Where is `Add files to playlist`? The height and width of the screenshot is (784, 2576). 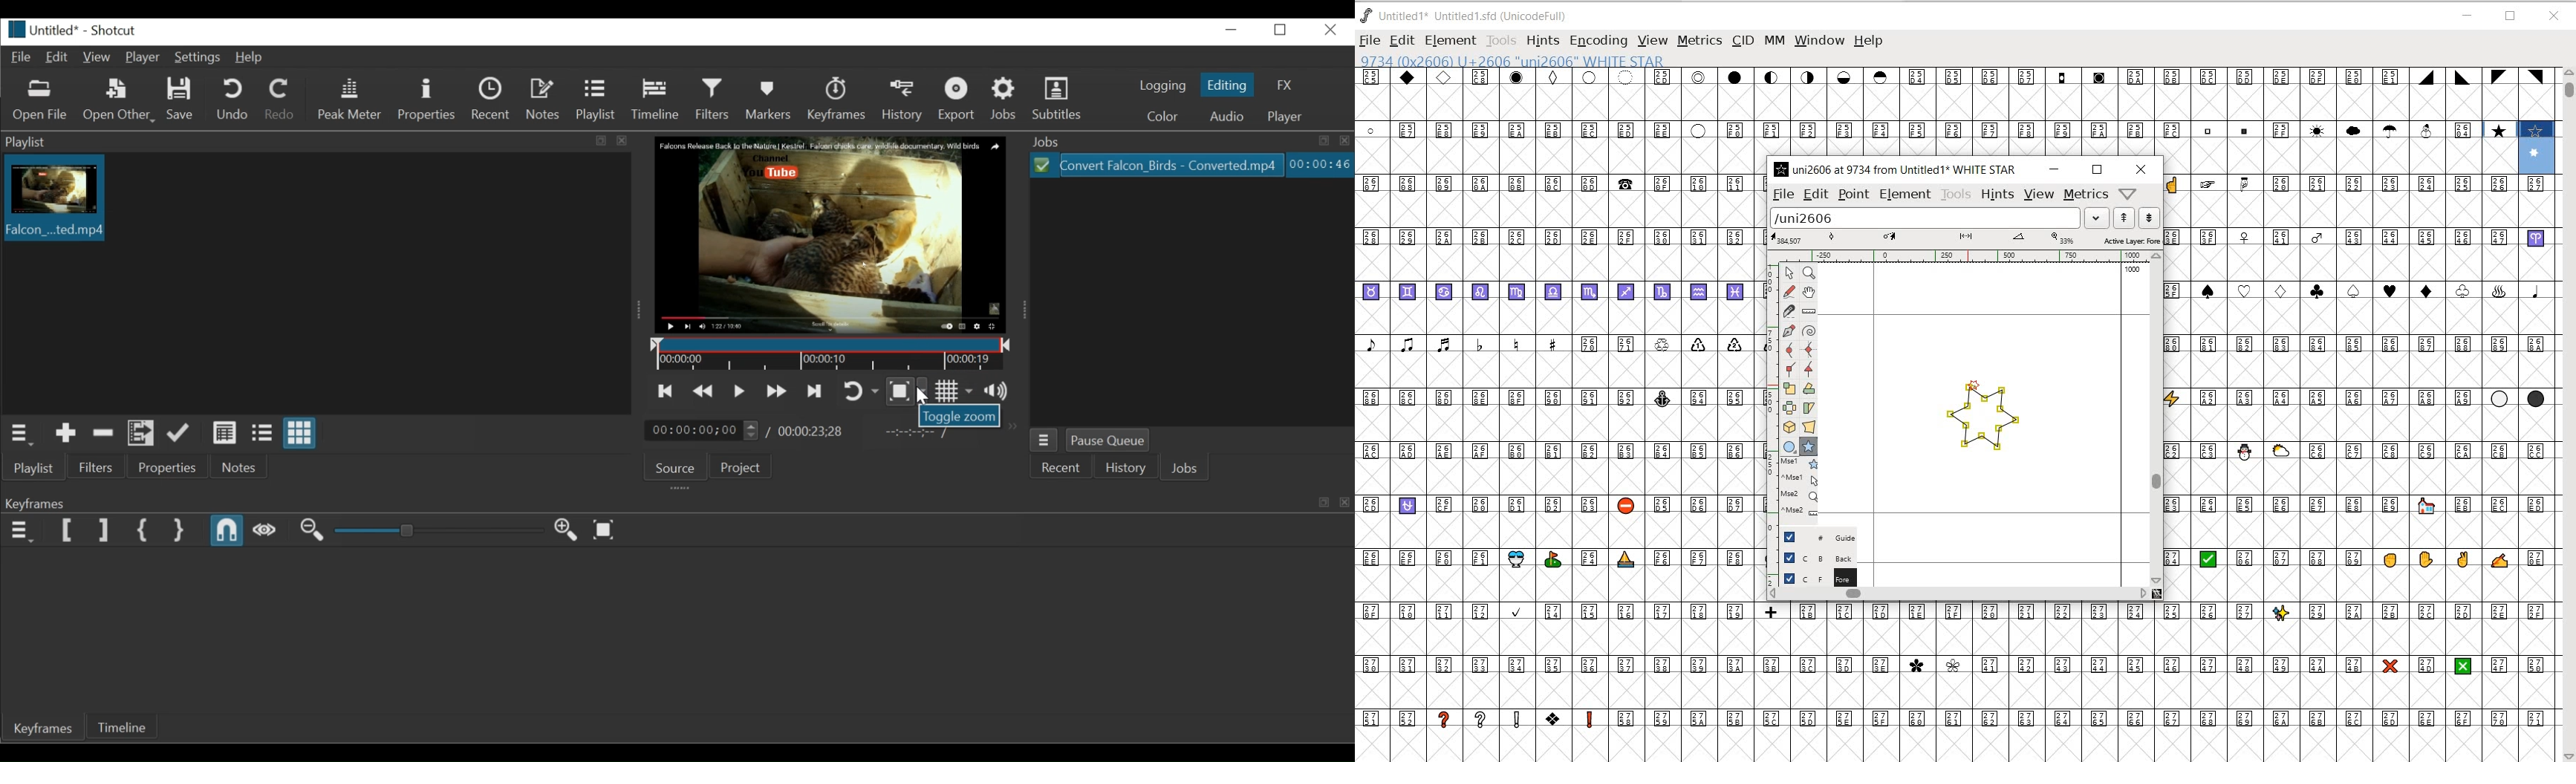
Add files to playlist is located at coordinates (140, 434).